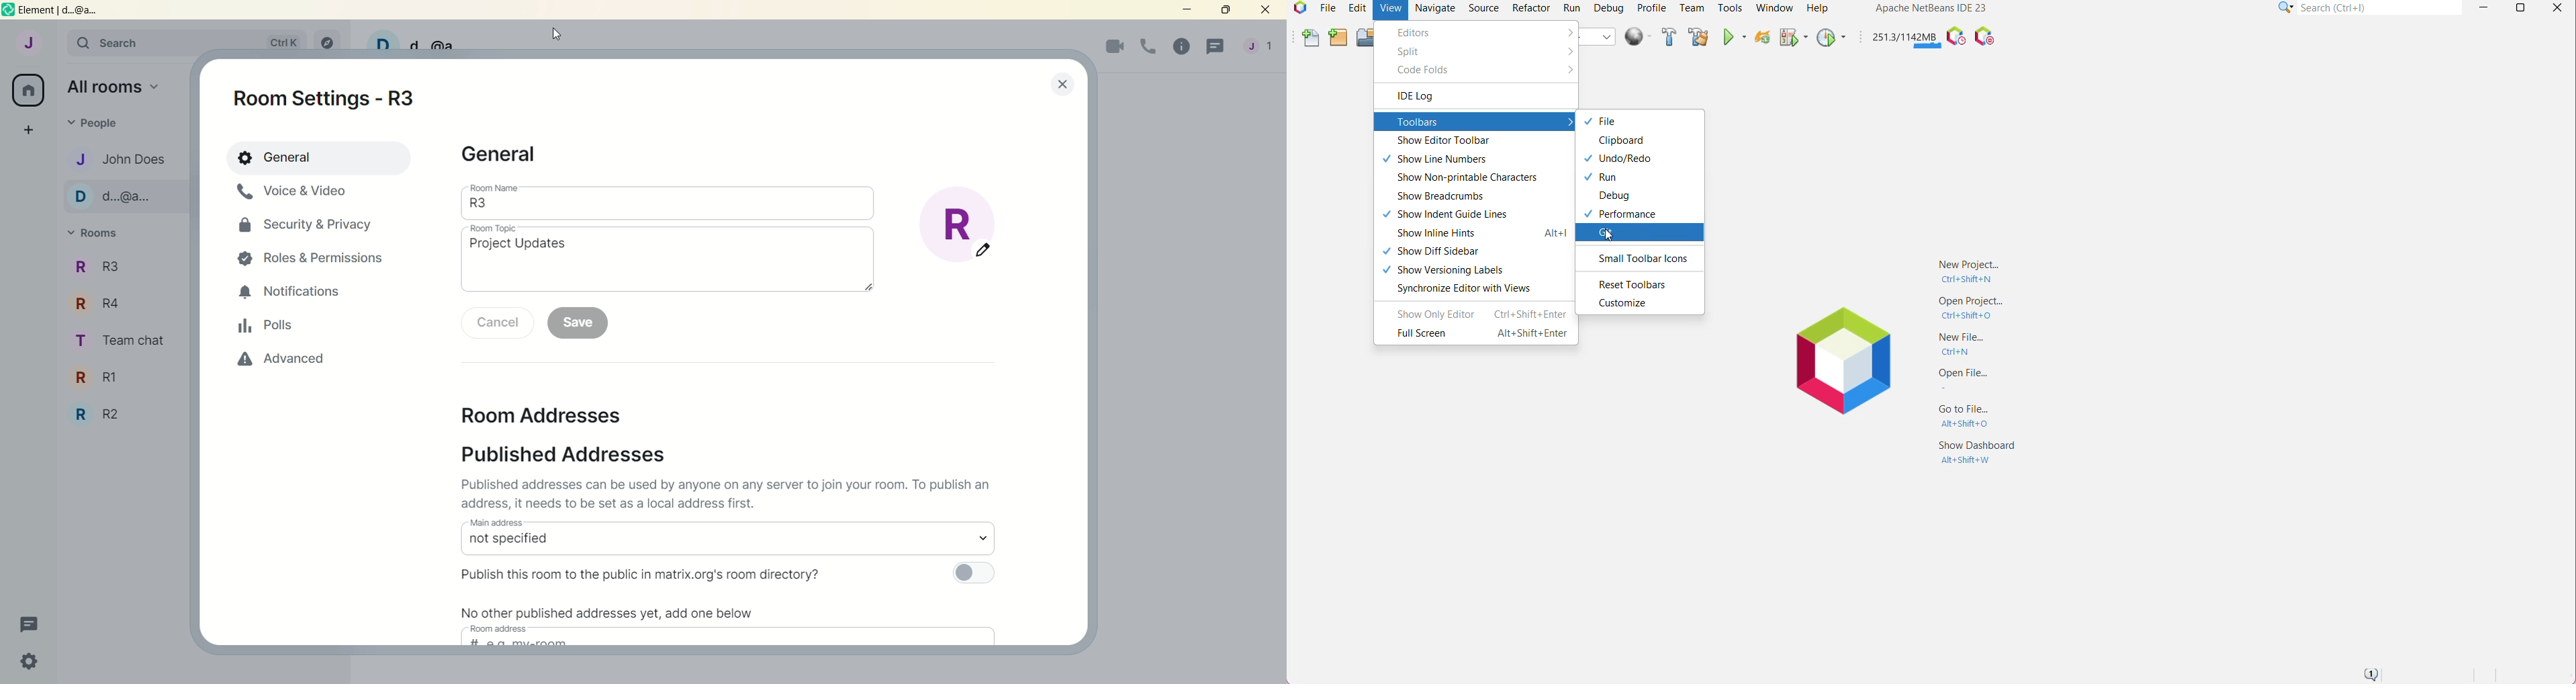  What do you see at coordinates (497, 187) in the screenshot?
I see `room name` at bounding box center [497, 187].